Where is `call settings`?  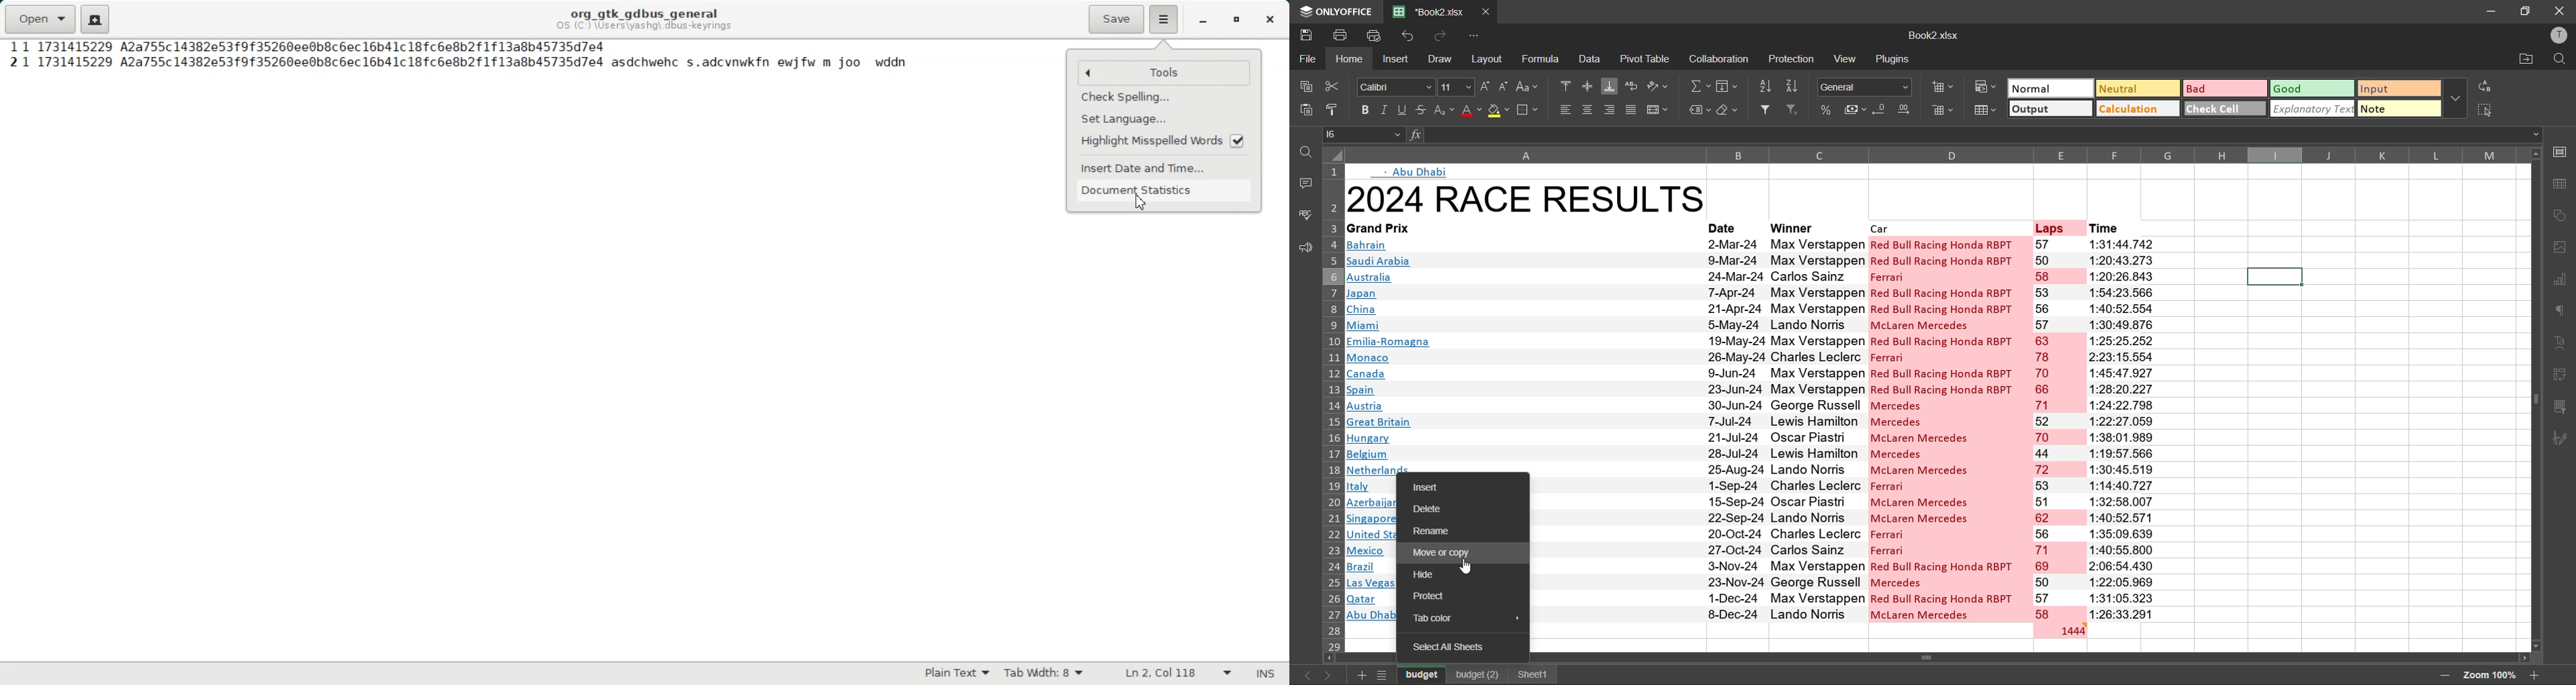 call settings is located at coordinates (2559, 151).